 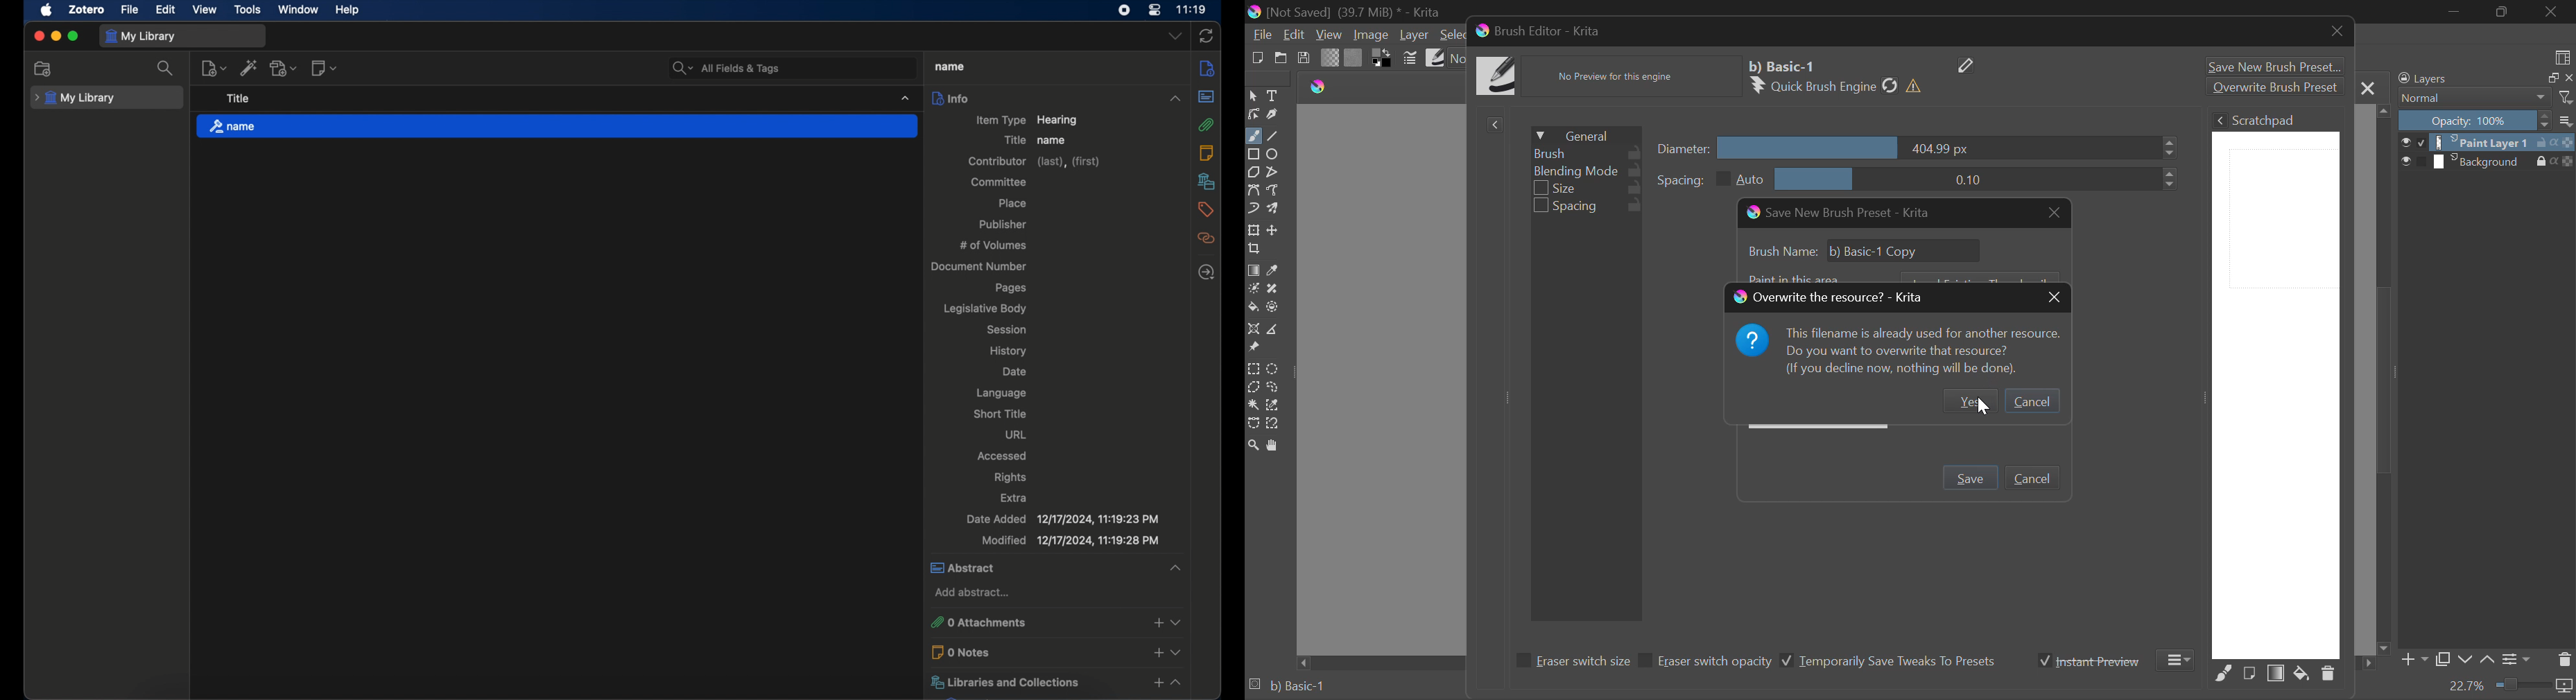 I want to click on Brush, so click(x=1586, y=152).